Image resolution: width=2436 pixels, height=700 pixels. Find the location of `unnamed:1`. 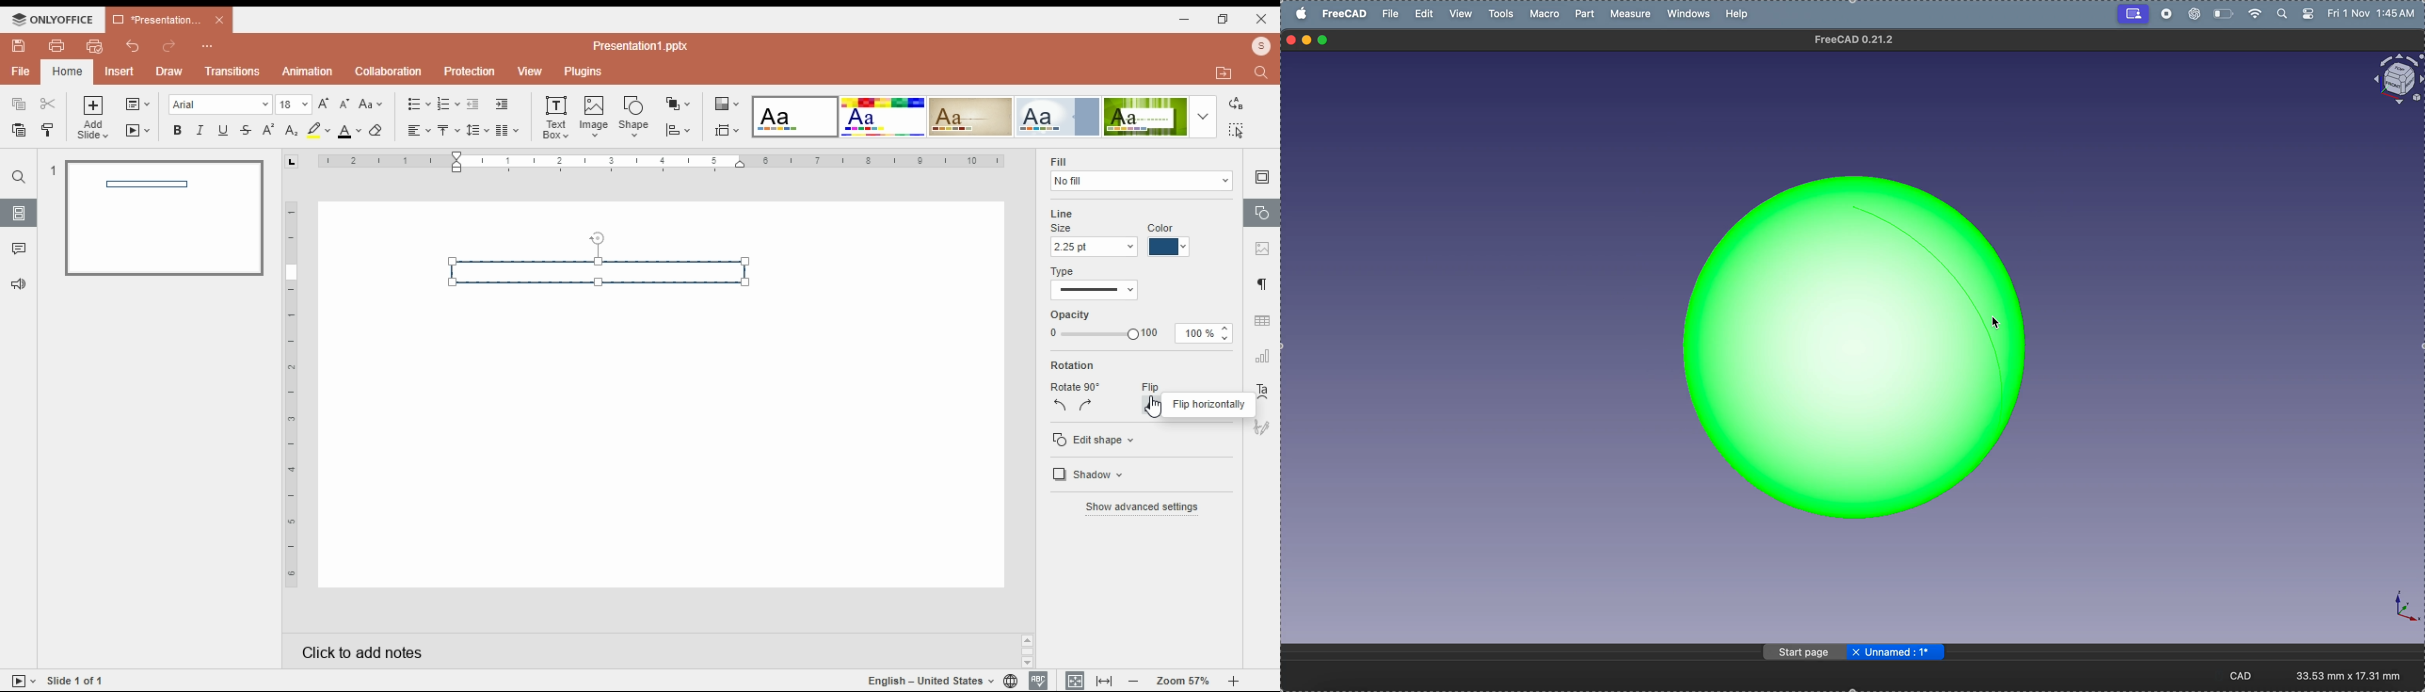

unnamed:1 is located at coordinates (1896, 653).